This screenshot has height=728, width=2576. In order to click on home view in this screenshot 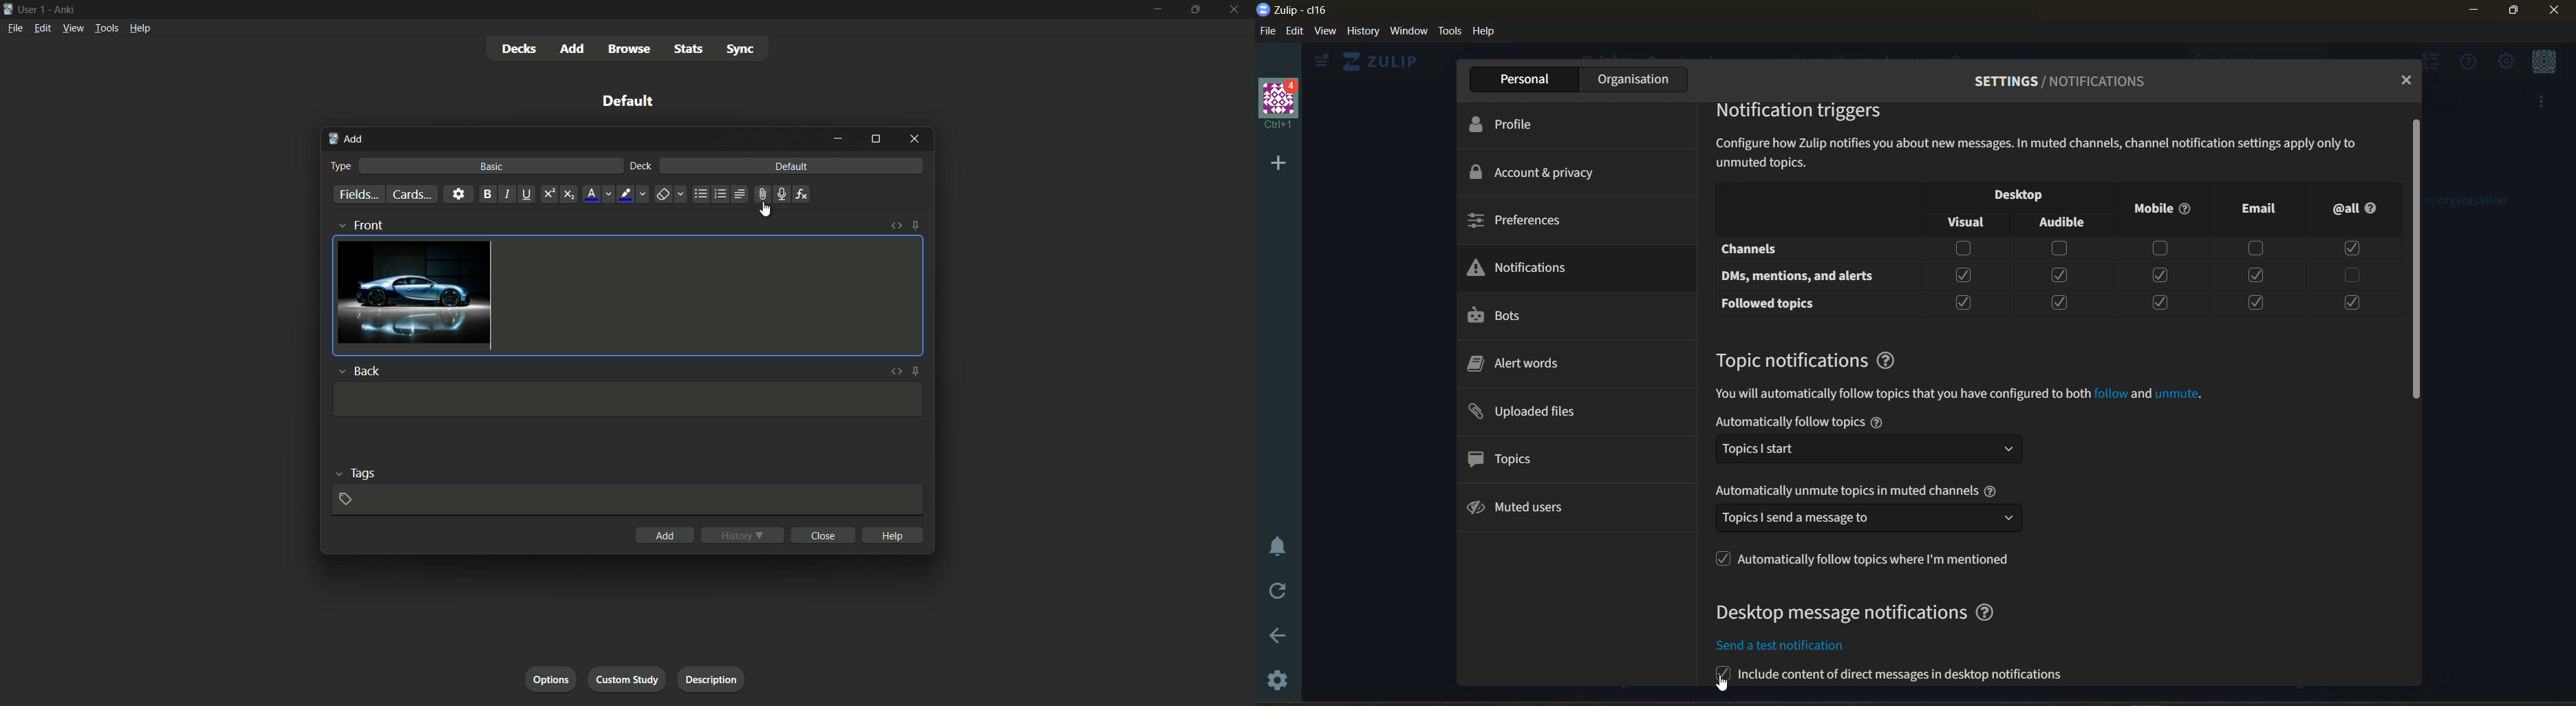, I will do `click(1384, 61)`.